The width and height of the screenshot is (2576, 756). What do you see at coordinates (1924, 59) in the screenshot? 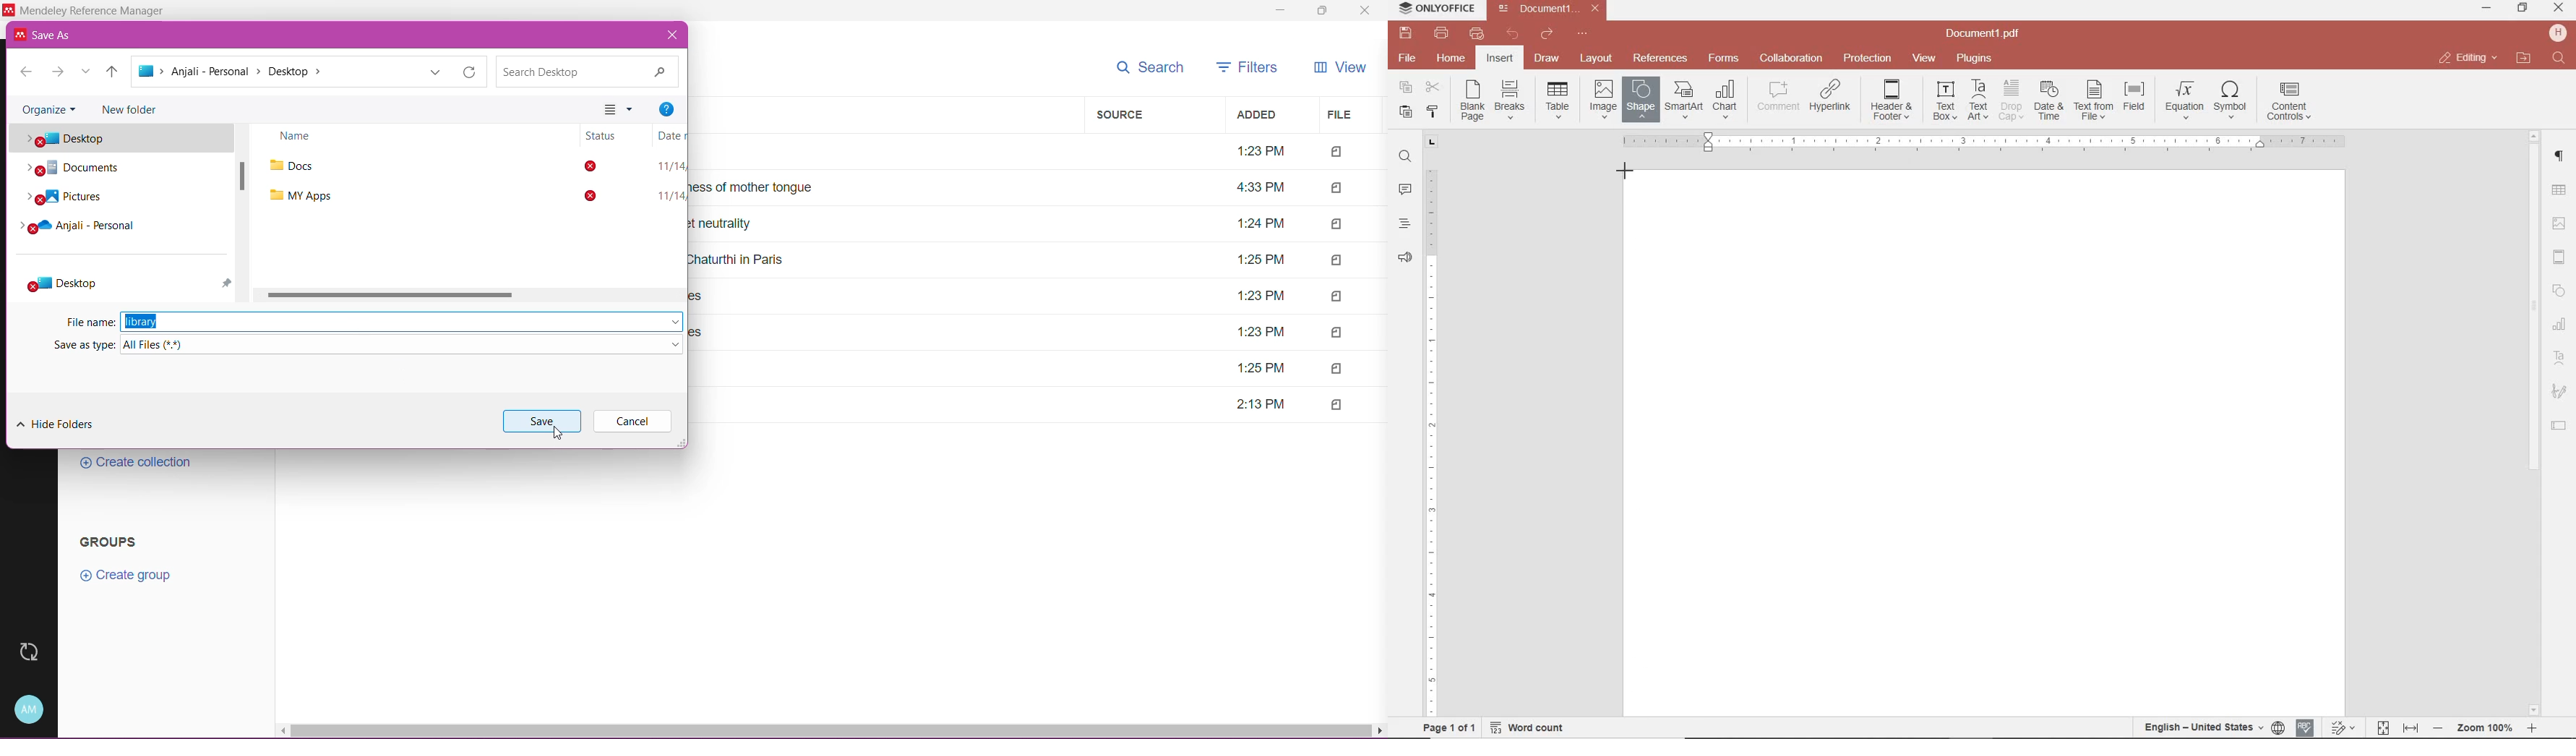
I see `view` at bounding box center [1924, 59].